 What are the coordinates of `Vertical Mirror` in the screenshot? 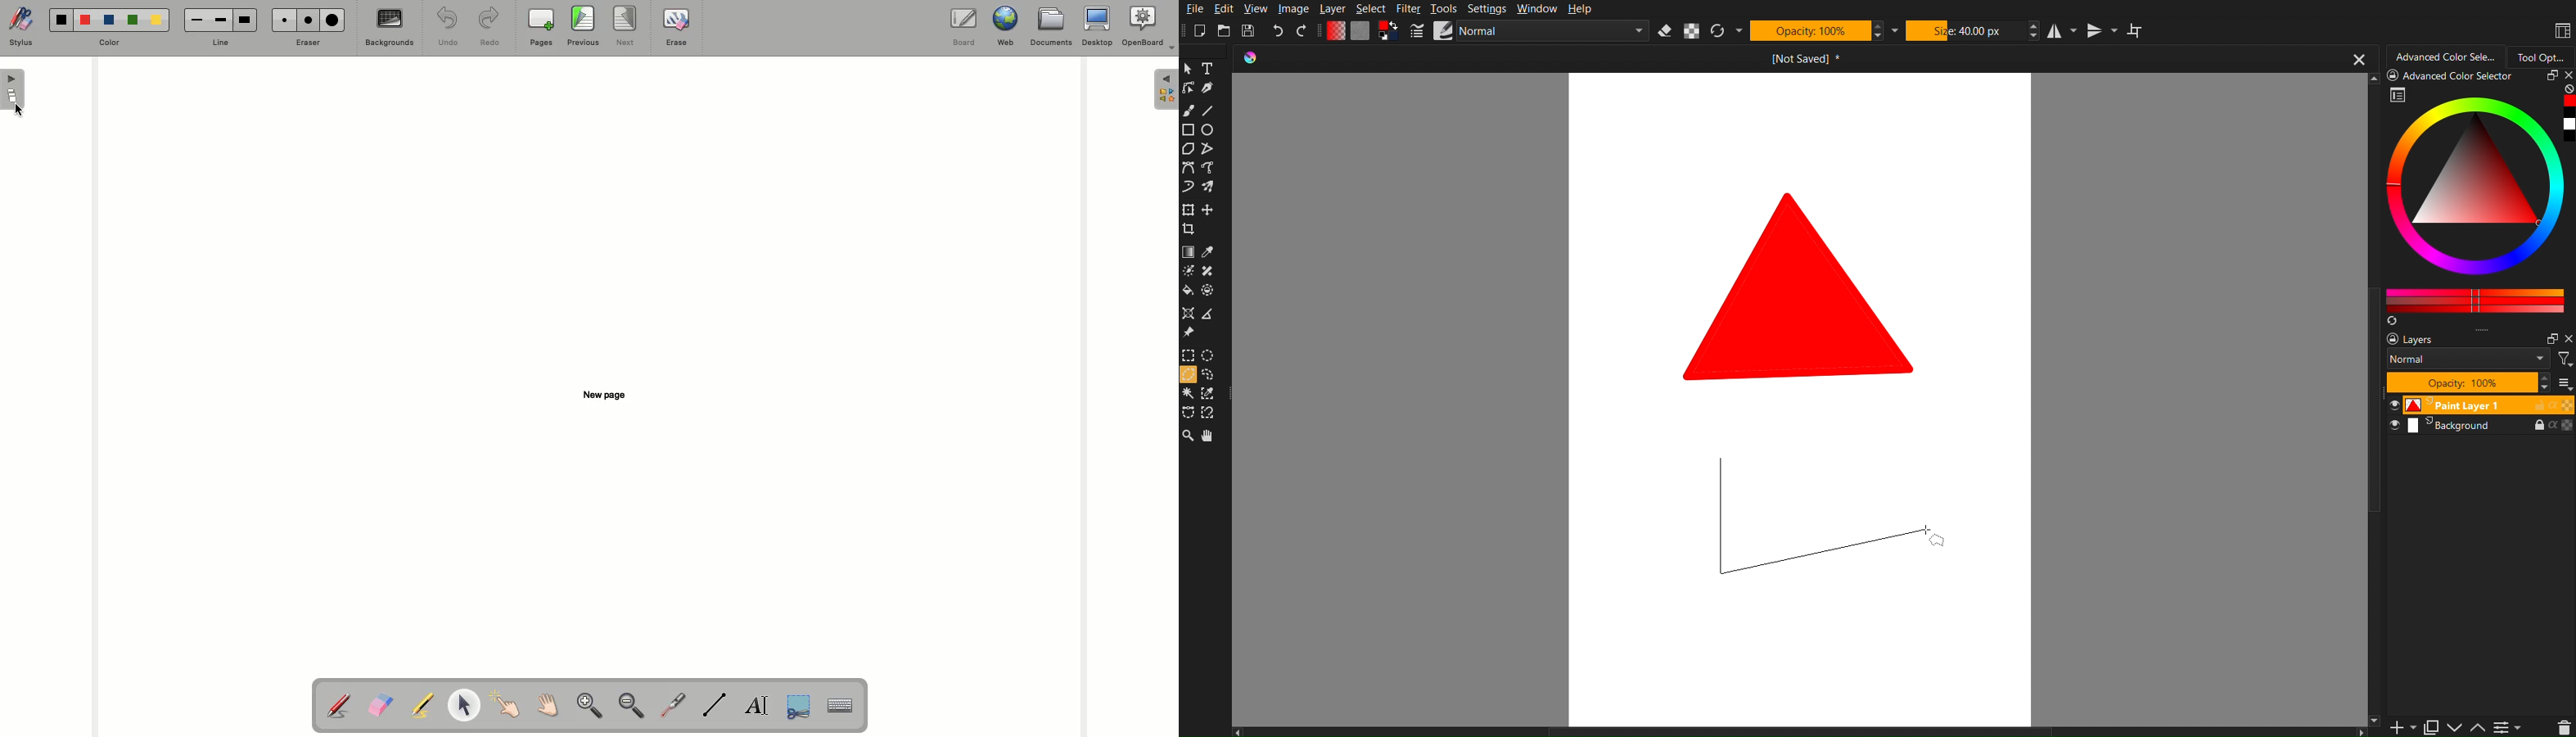 It's located at (2103, 31).